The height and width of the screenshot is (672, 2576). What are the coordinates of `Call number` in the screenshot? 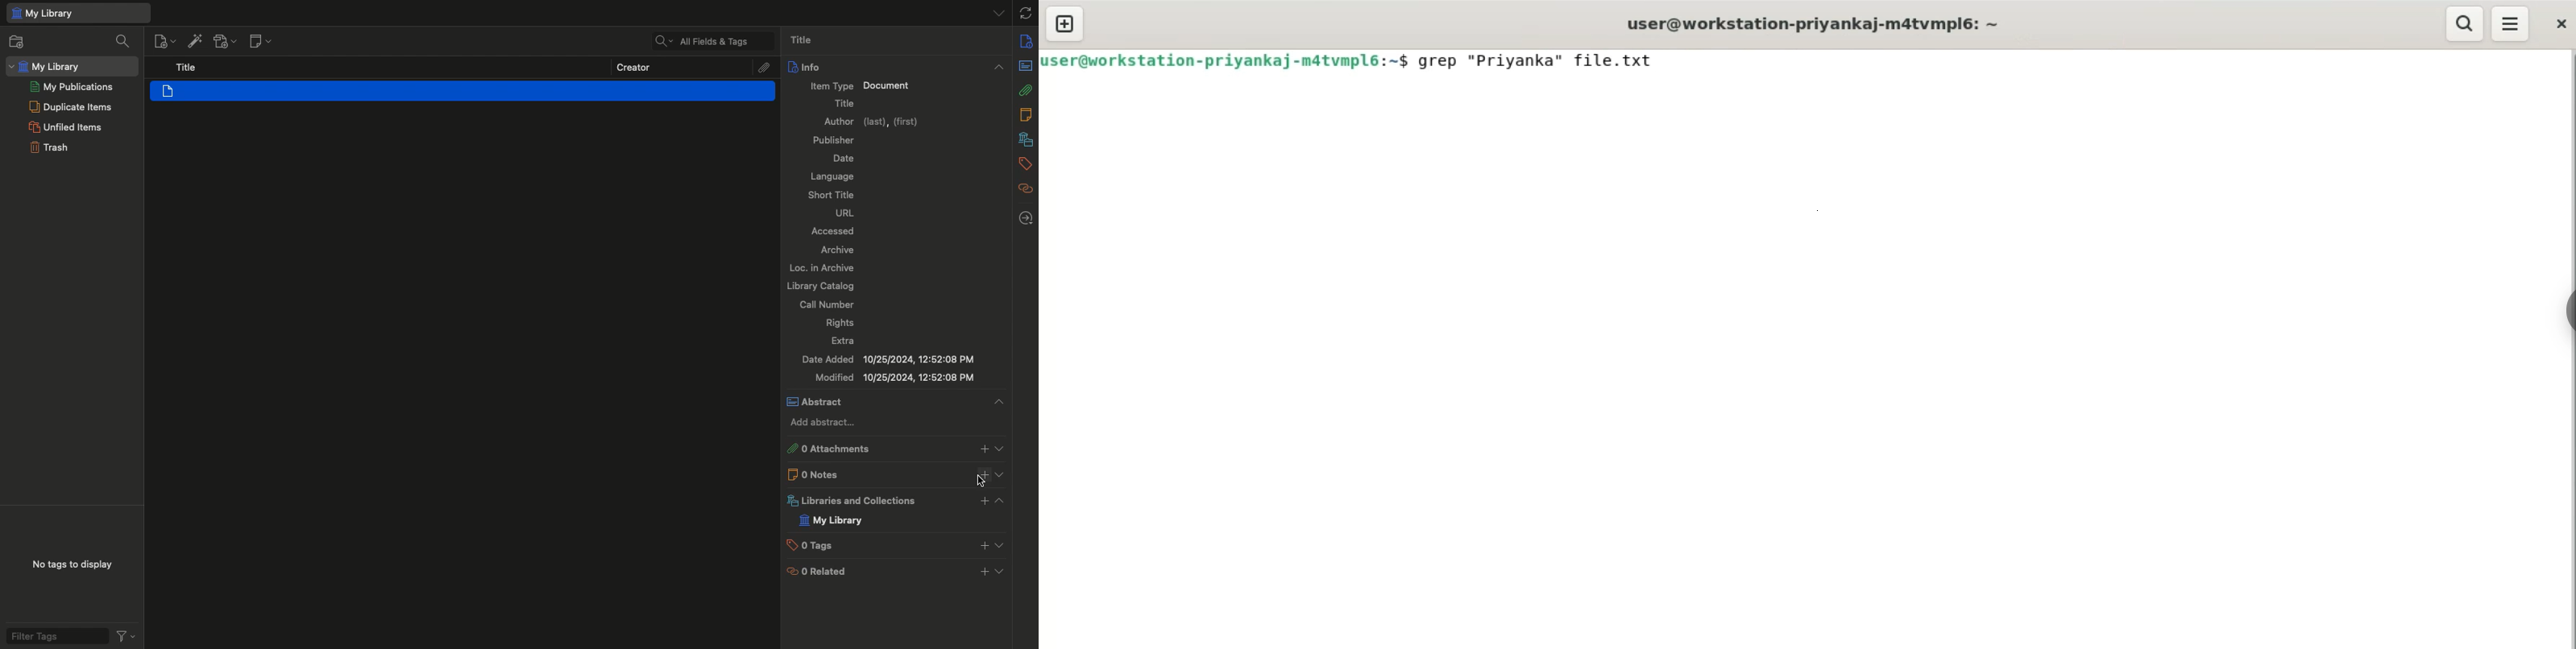 It's located at (828, 304).